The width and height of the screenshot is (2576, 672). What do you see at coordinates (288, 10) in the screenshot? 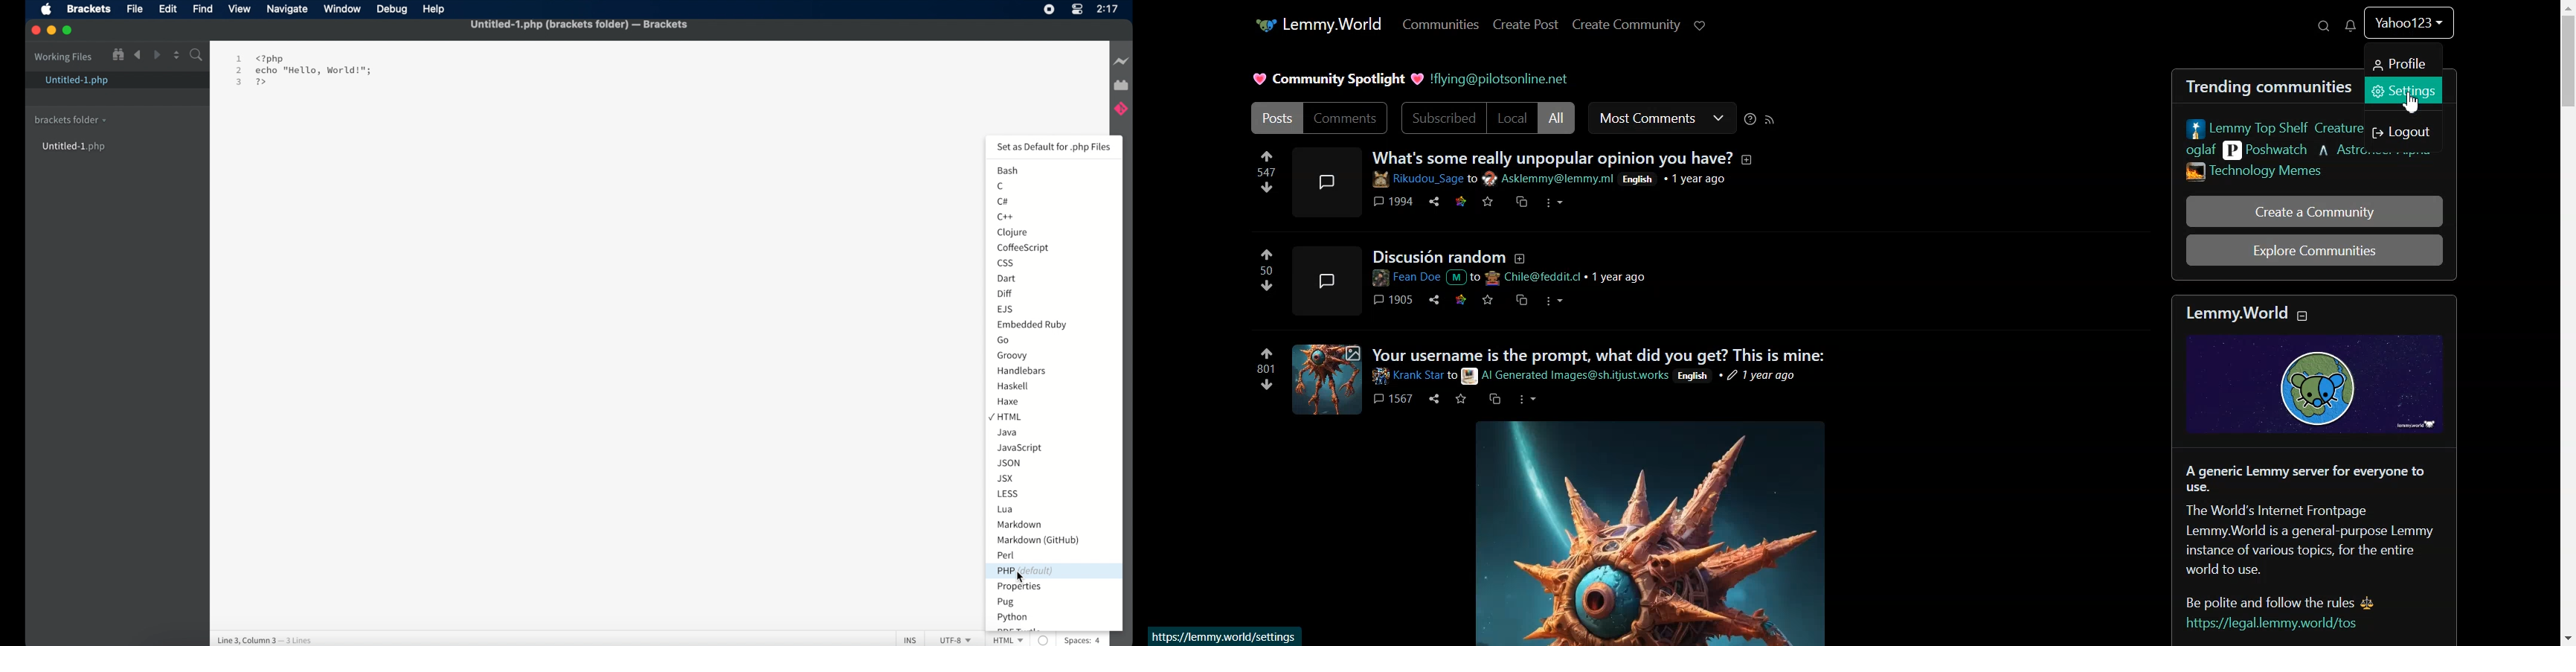
I see `navigate` at bounding box center [288, 10].